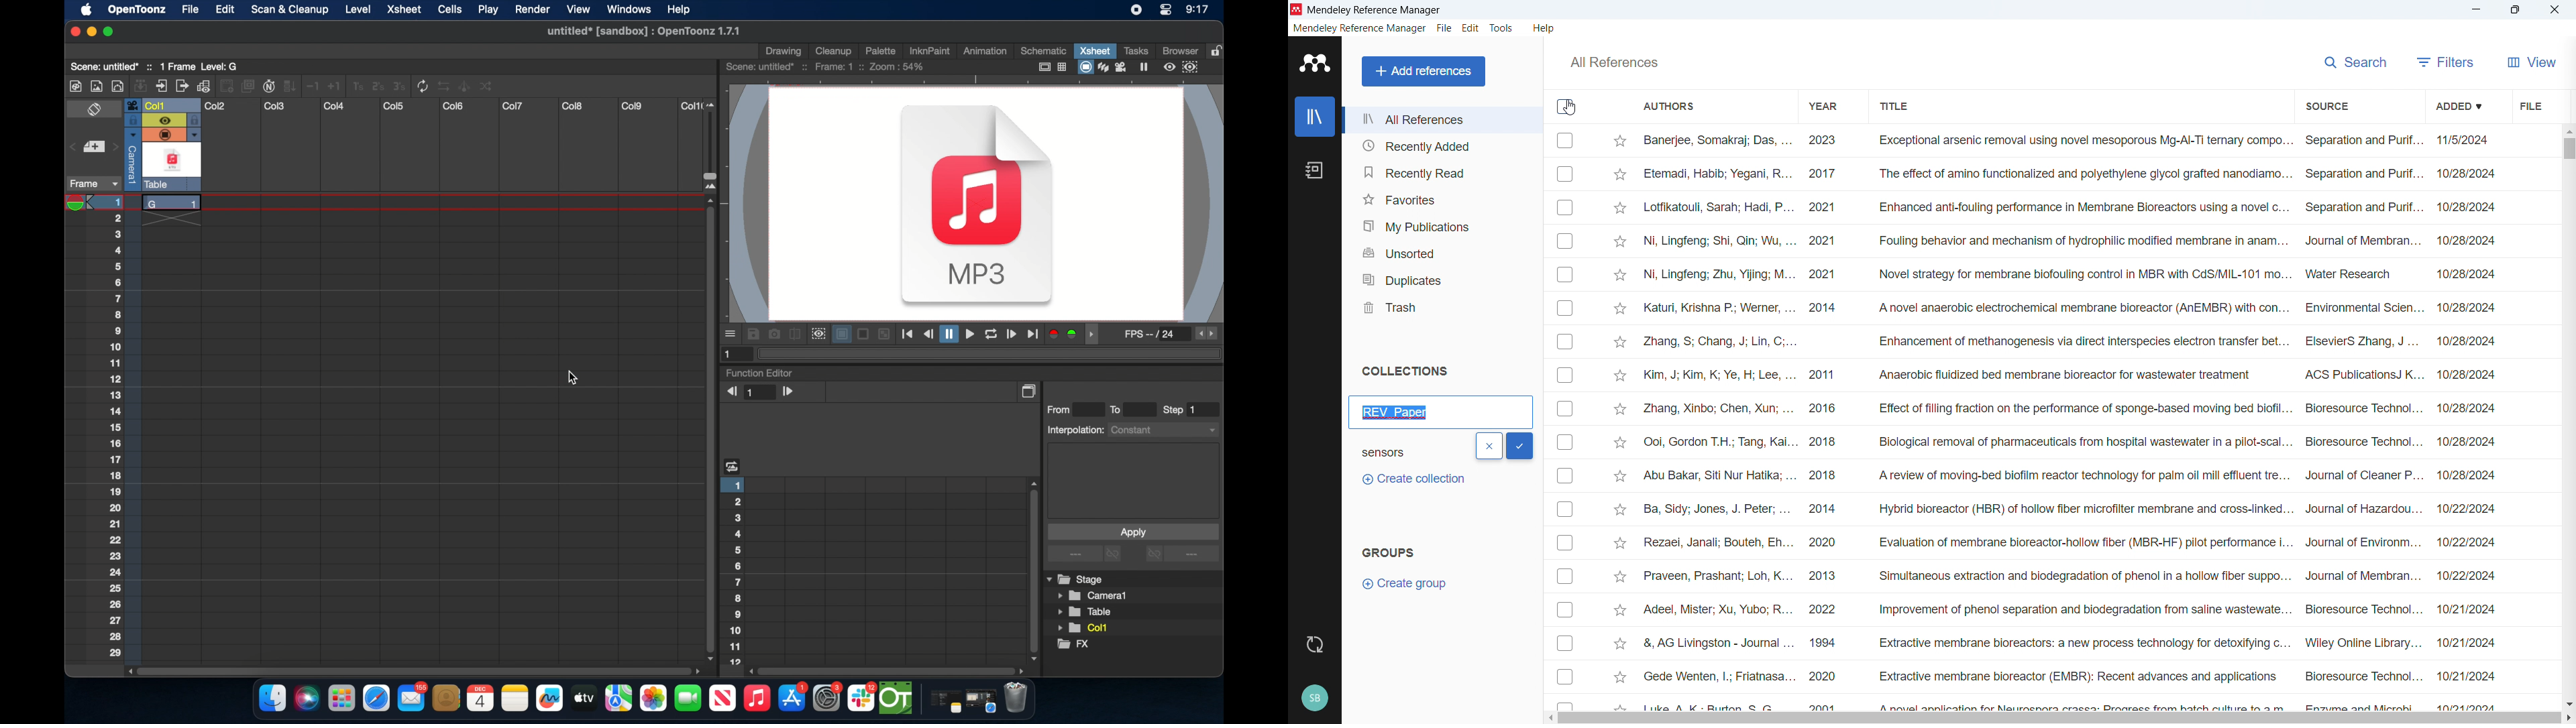 The height and width of the screenshot is (728, 2576). Describe the element at coordinates (550, 699) in the screenshot. I see `freeform` at that location.